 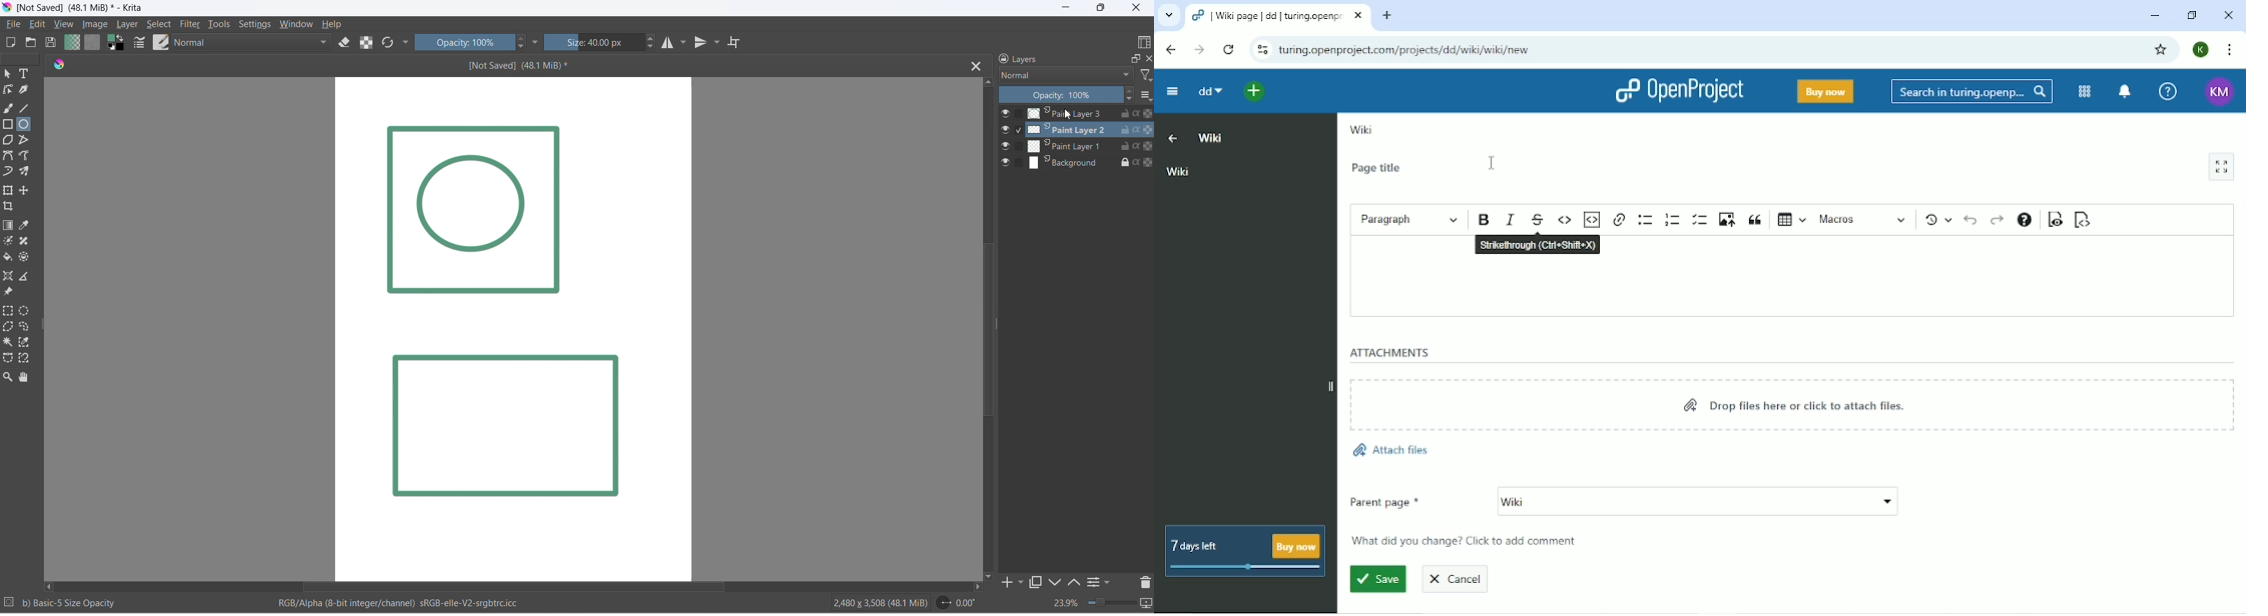 I want to click on down, so click(x=1056, y=583).